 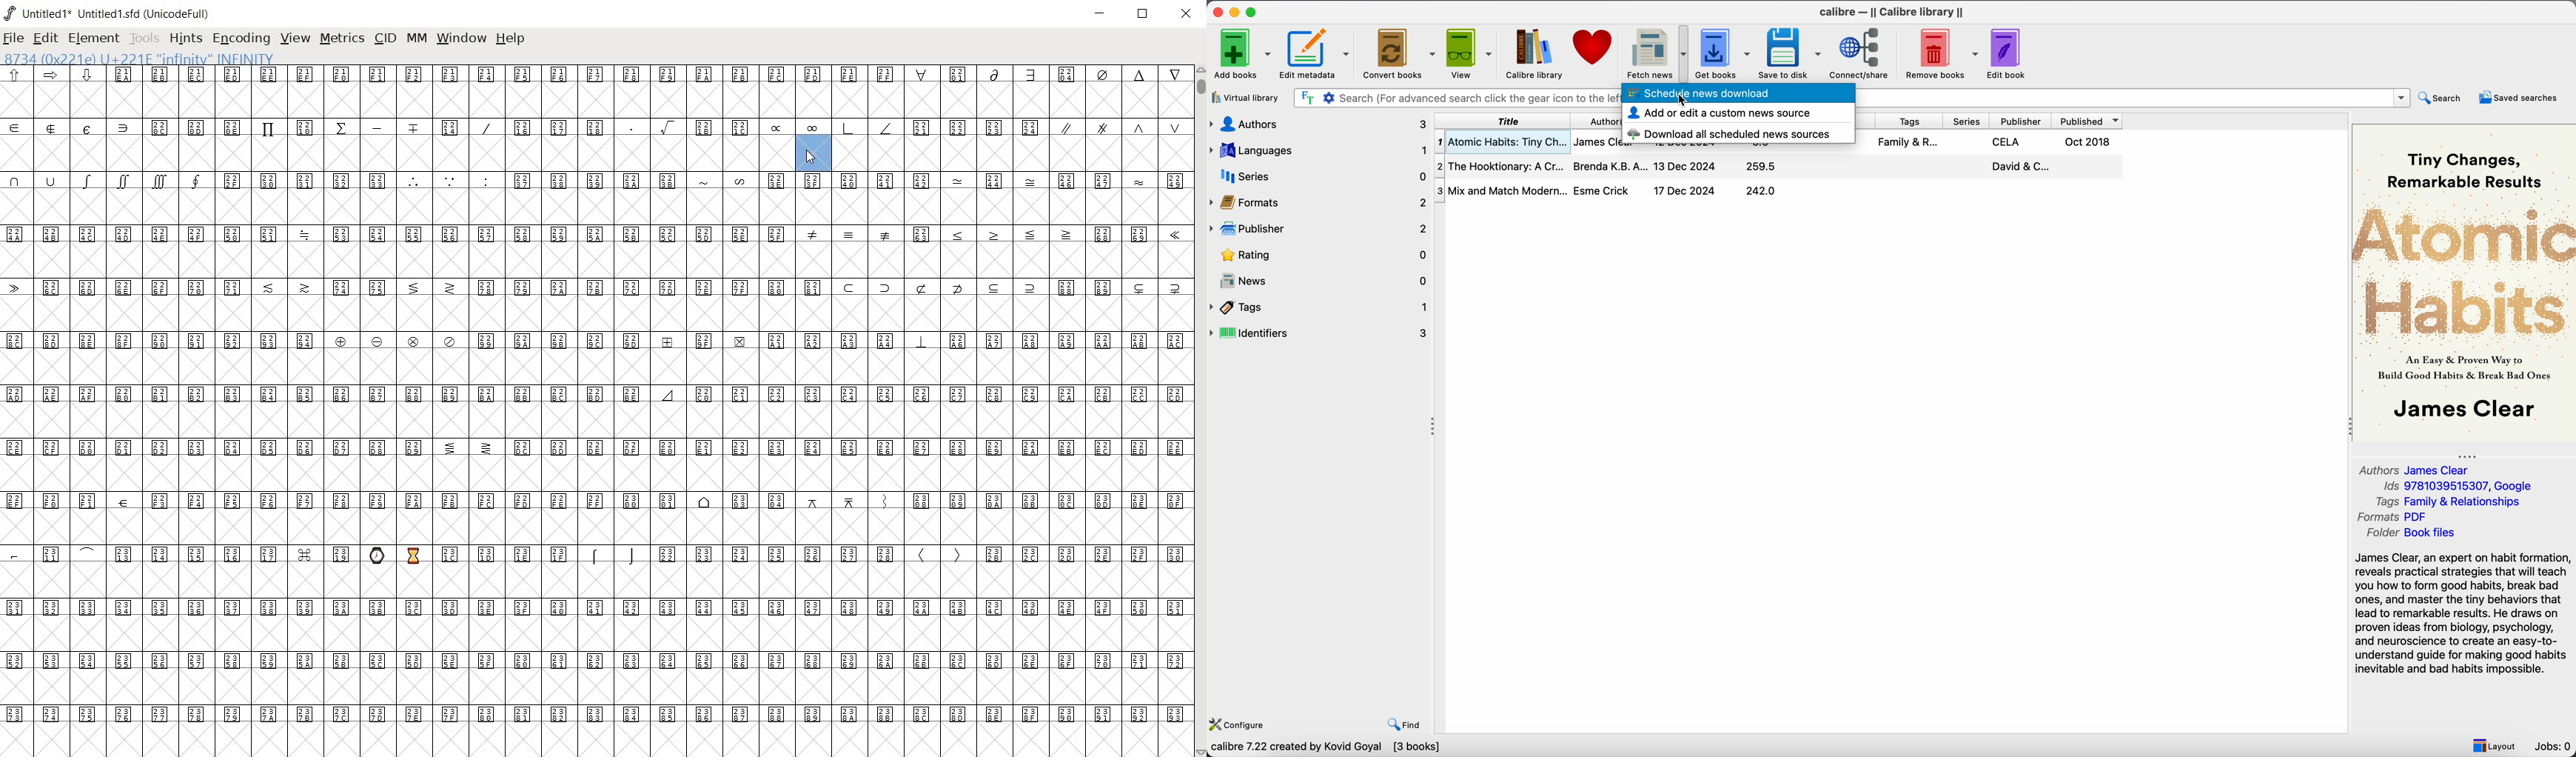 What do you see at coordinates (1761, 167) in the screenshot?
I see `259.5` at bounding box center [1761, 167].